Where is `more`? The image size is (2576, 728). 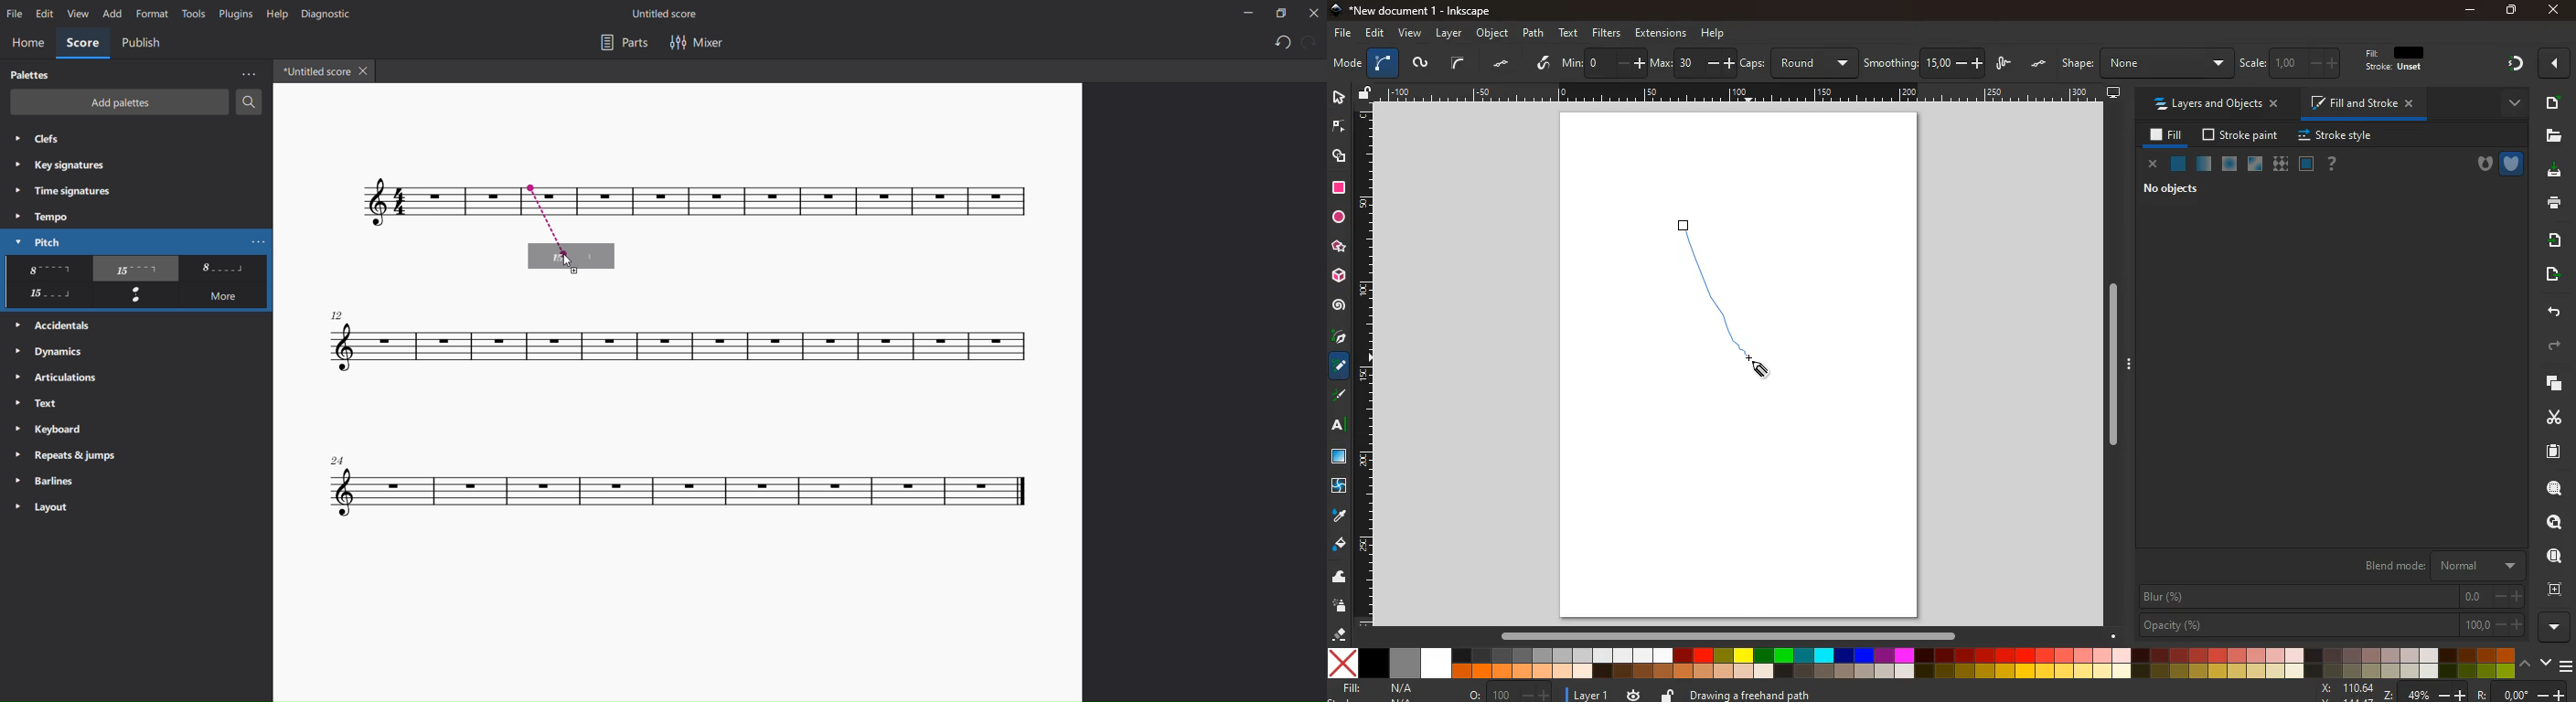
more is located at coordinates (2555, 627).